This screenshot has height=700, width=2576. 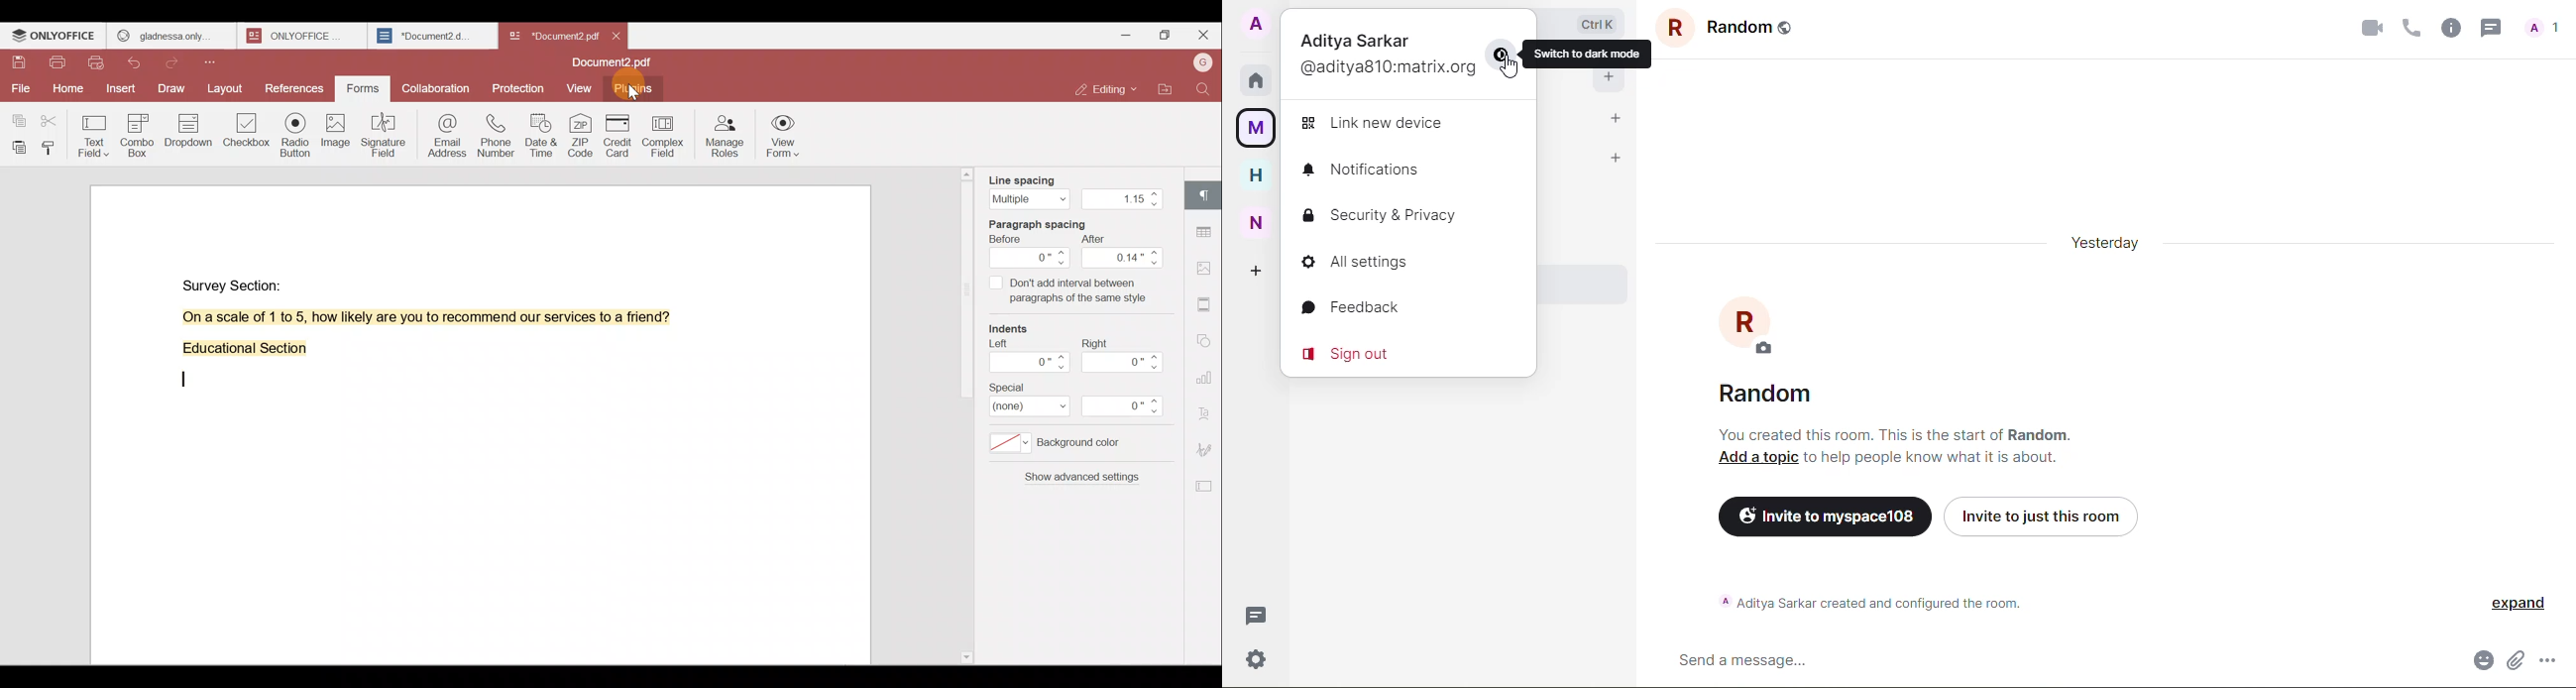 What do you see at coordinates (1900, 433) in the screenshot?
I see `You created this room. This is the start of Random.` at bounding box center [1900, 433].